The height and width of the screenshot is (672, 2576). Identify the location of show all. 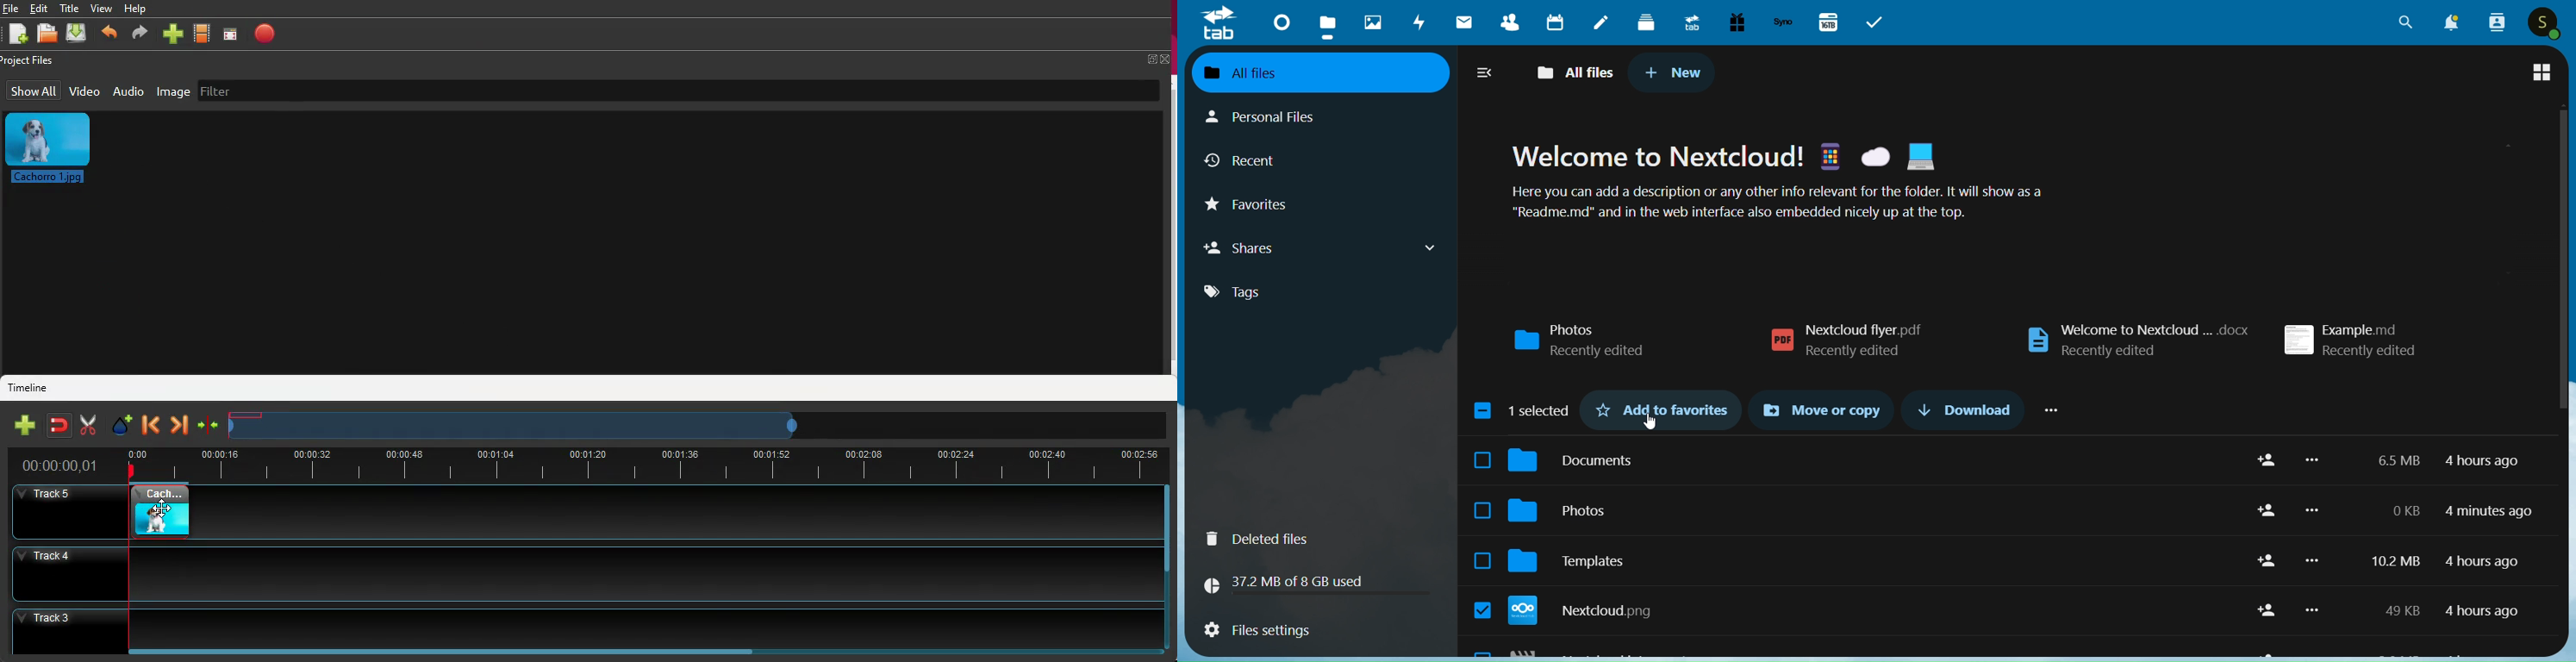
(33, 91).